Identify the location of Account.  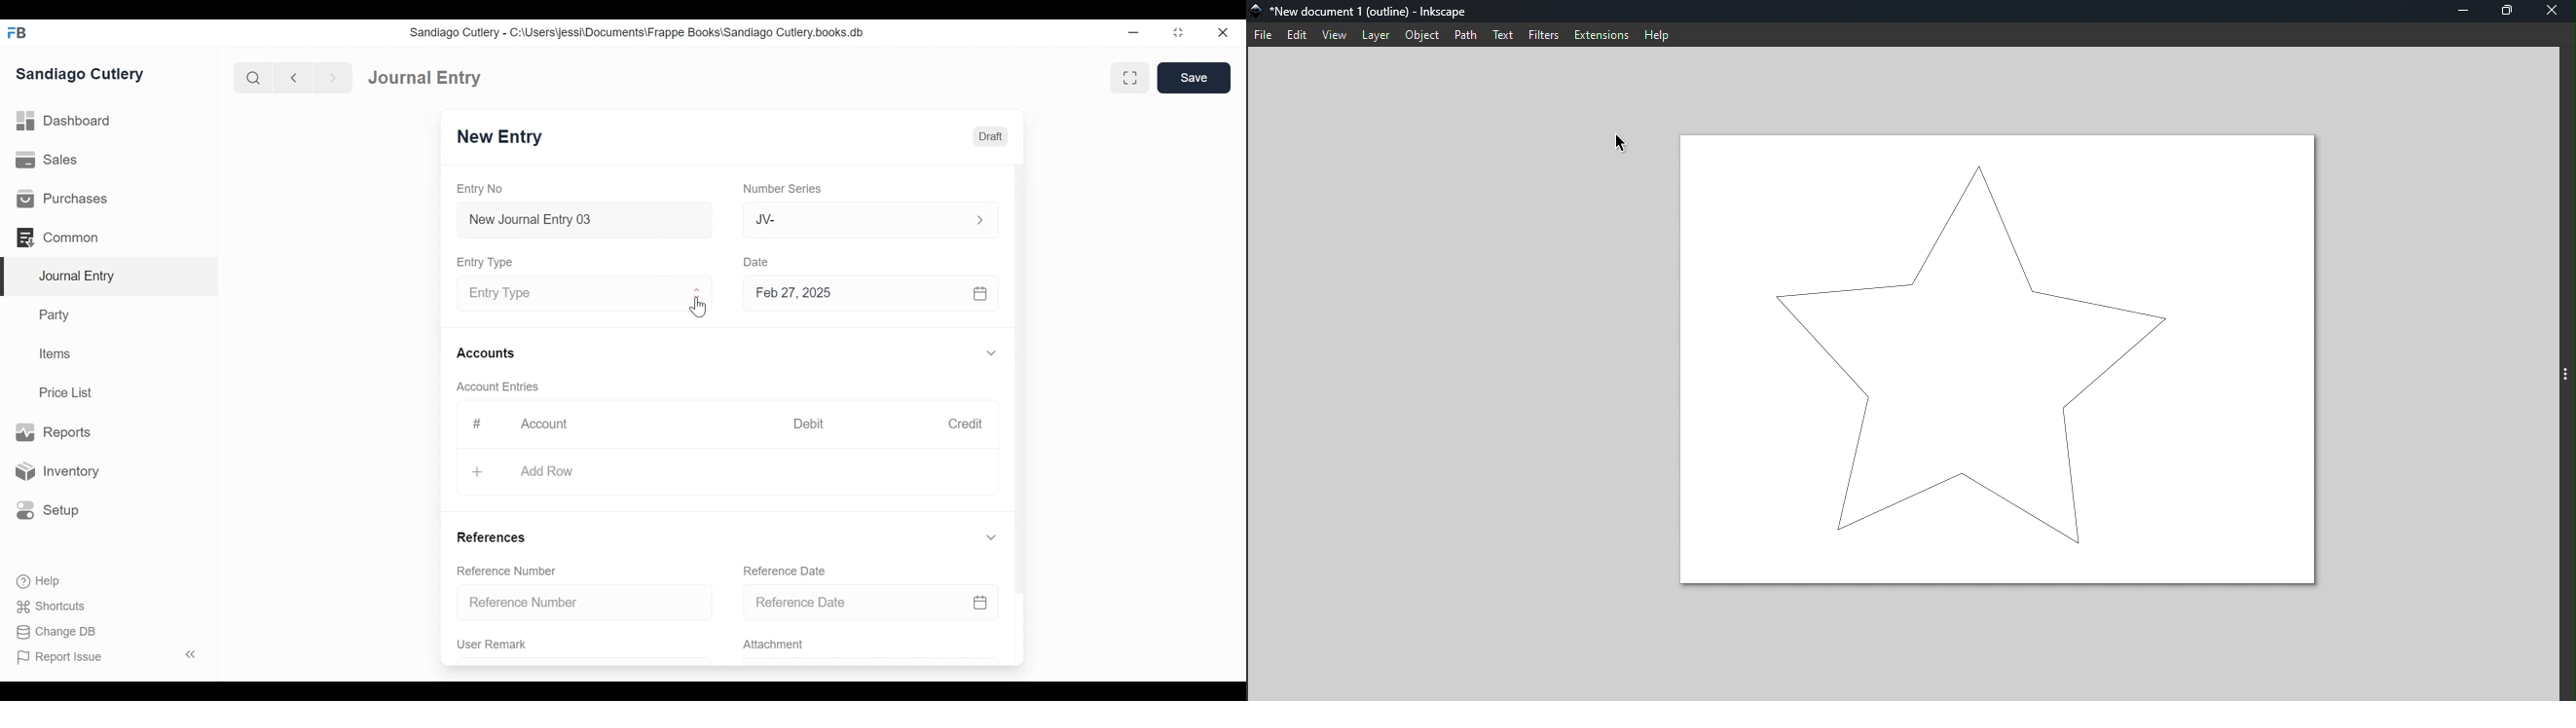
(547, 424).